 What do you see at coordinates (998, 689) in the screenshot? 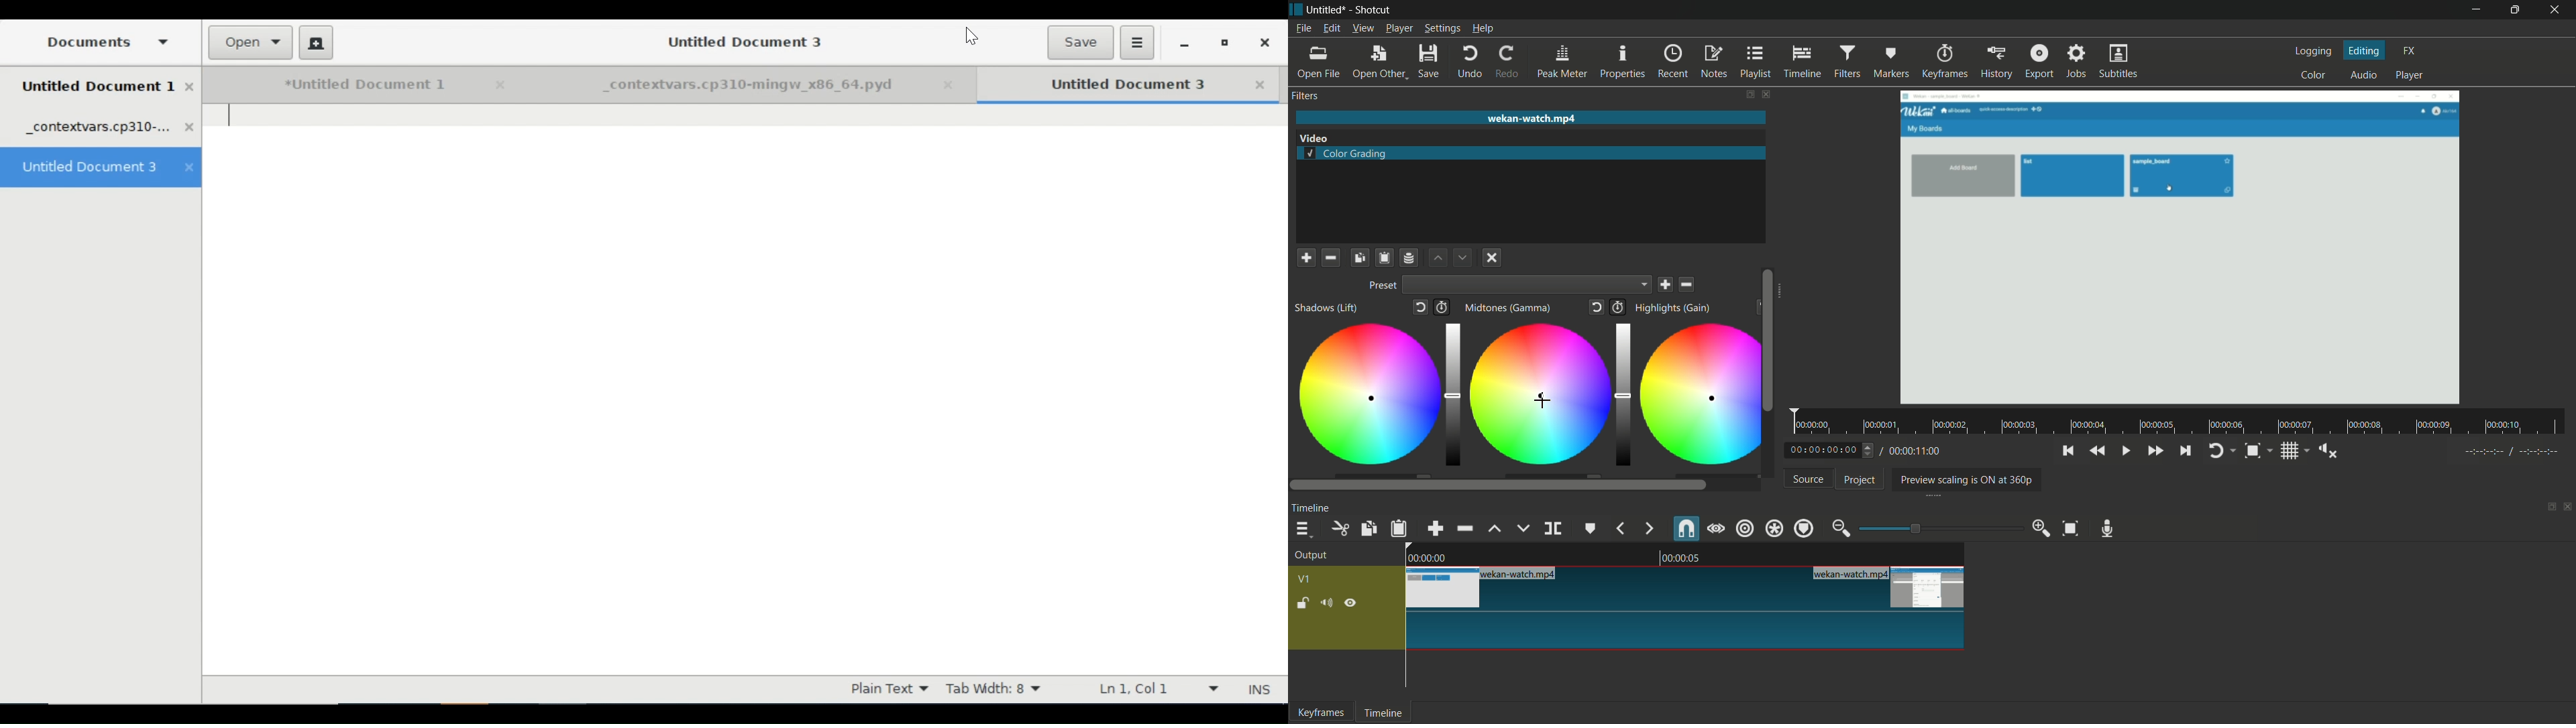
I see `Tab Width` at bounding box center [998, 689].